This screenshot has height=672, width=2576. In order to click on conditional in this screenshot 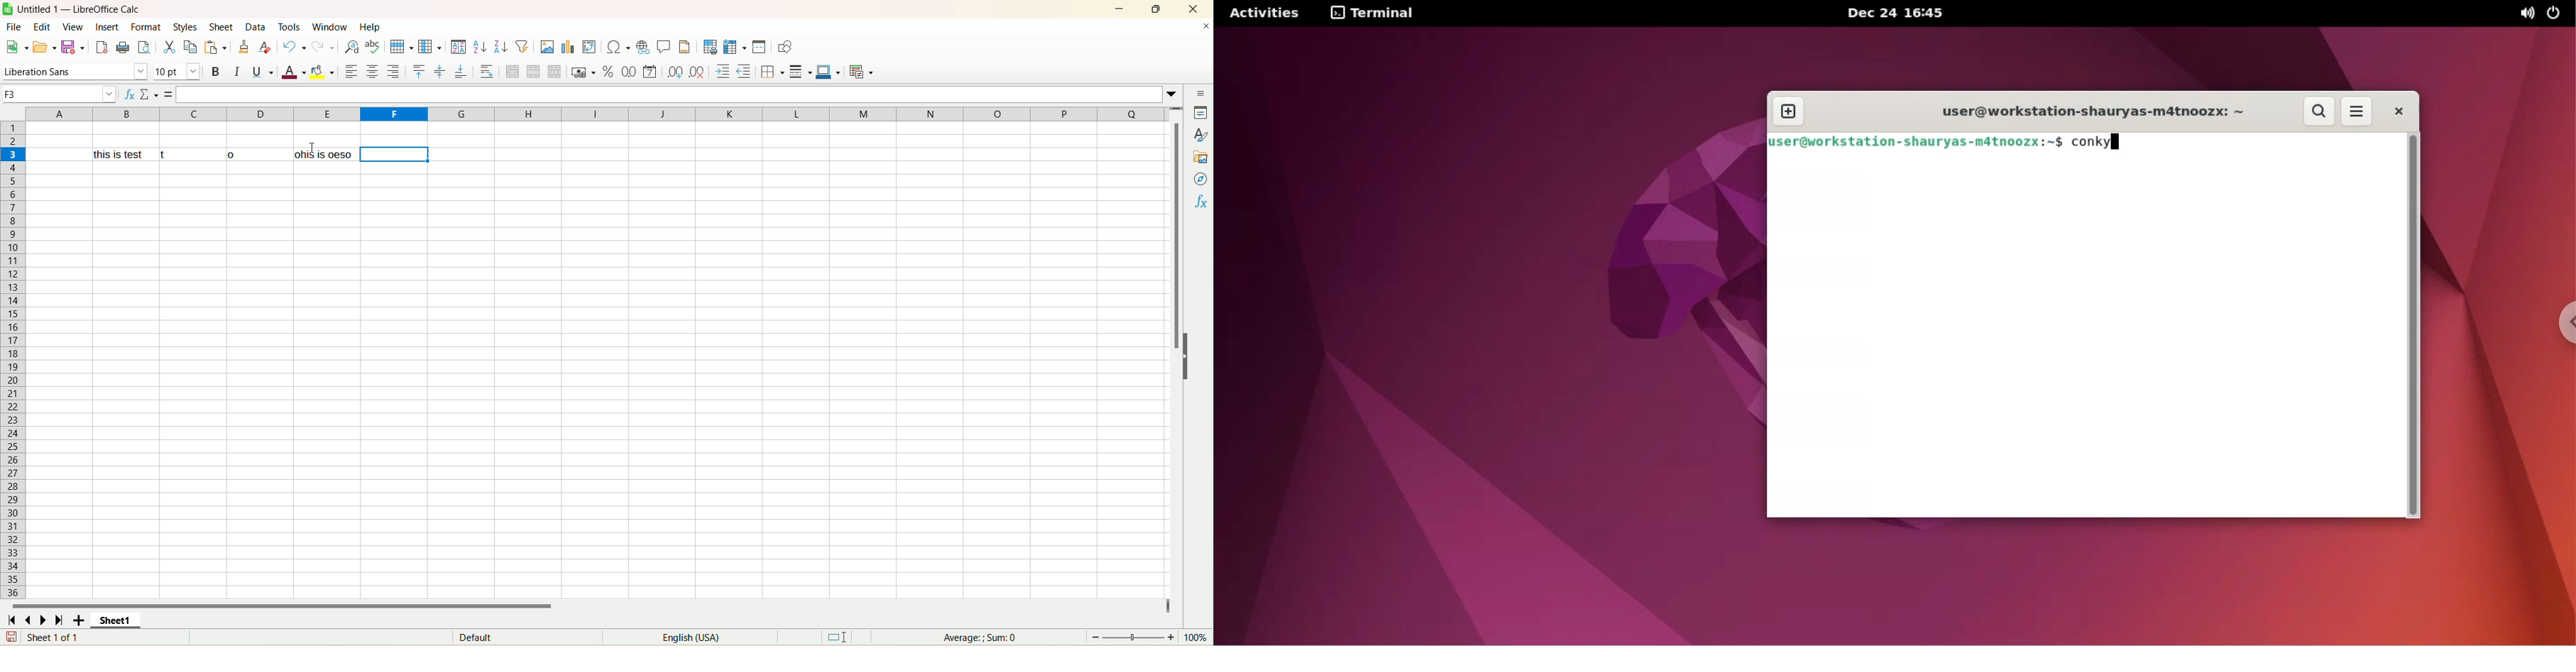, I will do `click(863, 72)`.